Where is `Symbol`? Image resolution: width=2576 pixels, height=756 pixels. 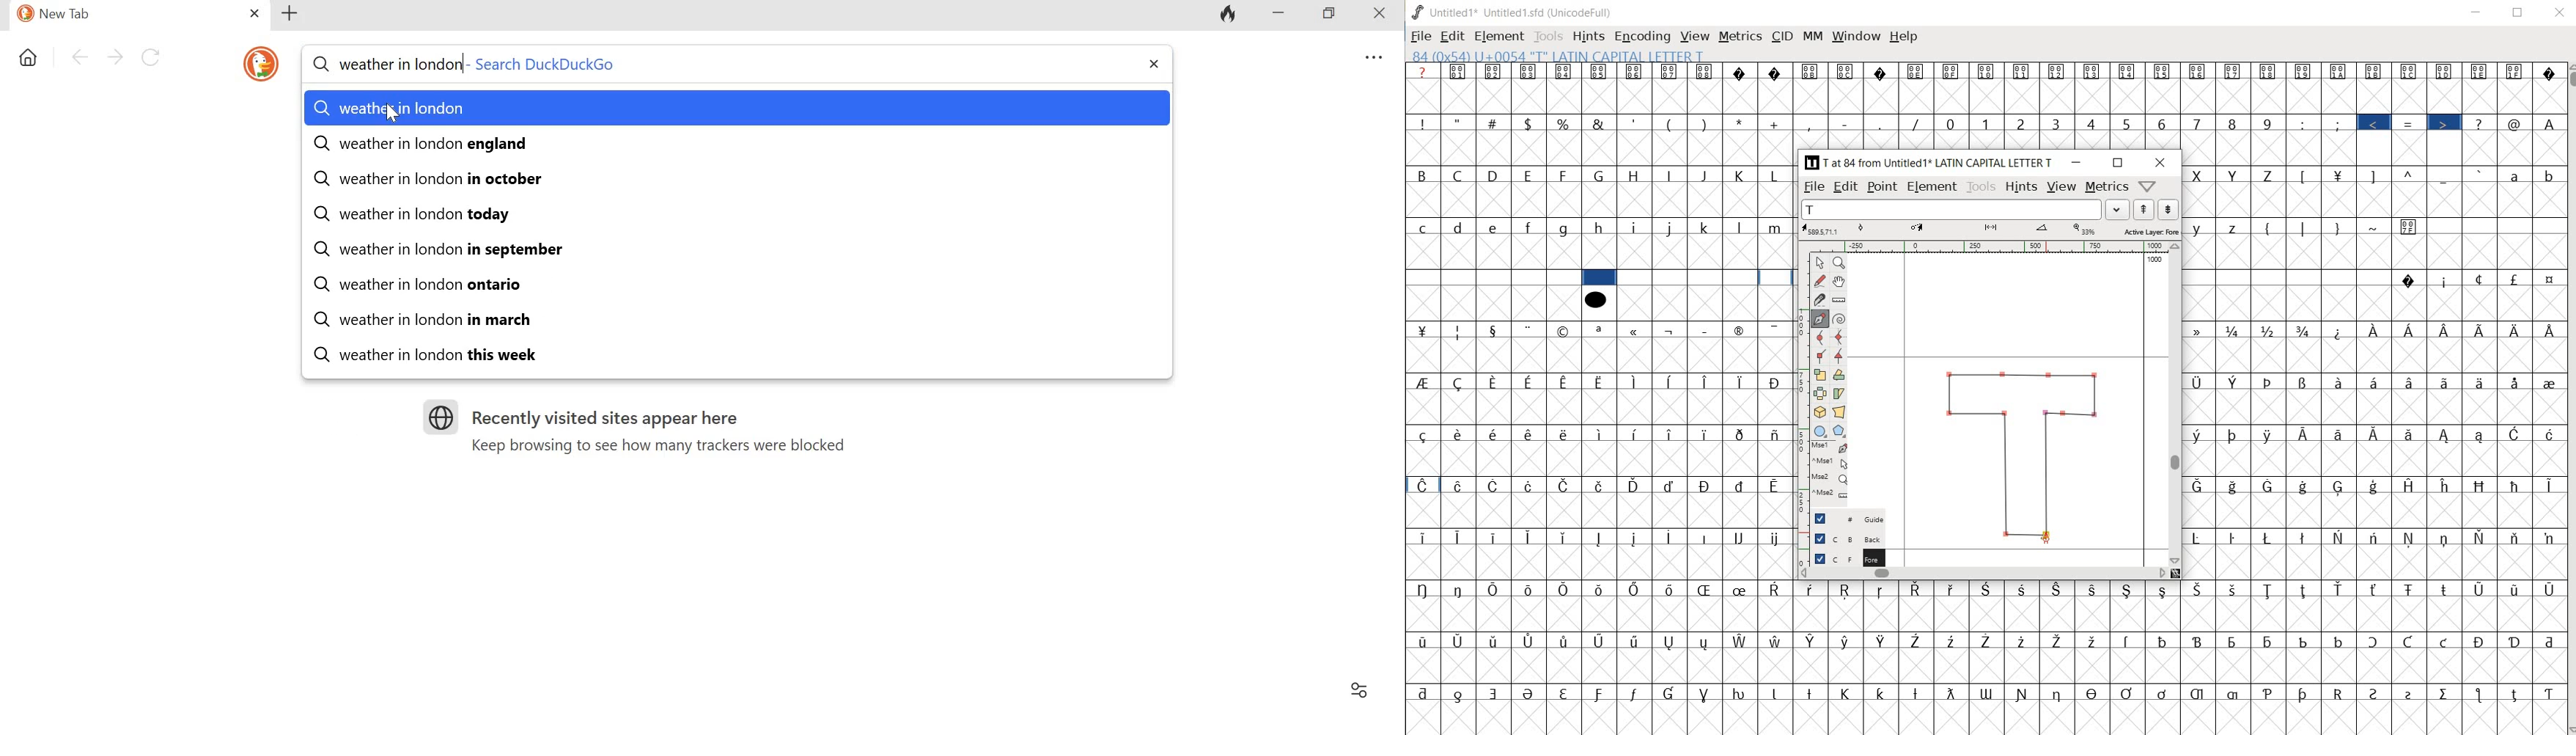
Symbol is located at coordinates (1495, 693).